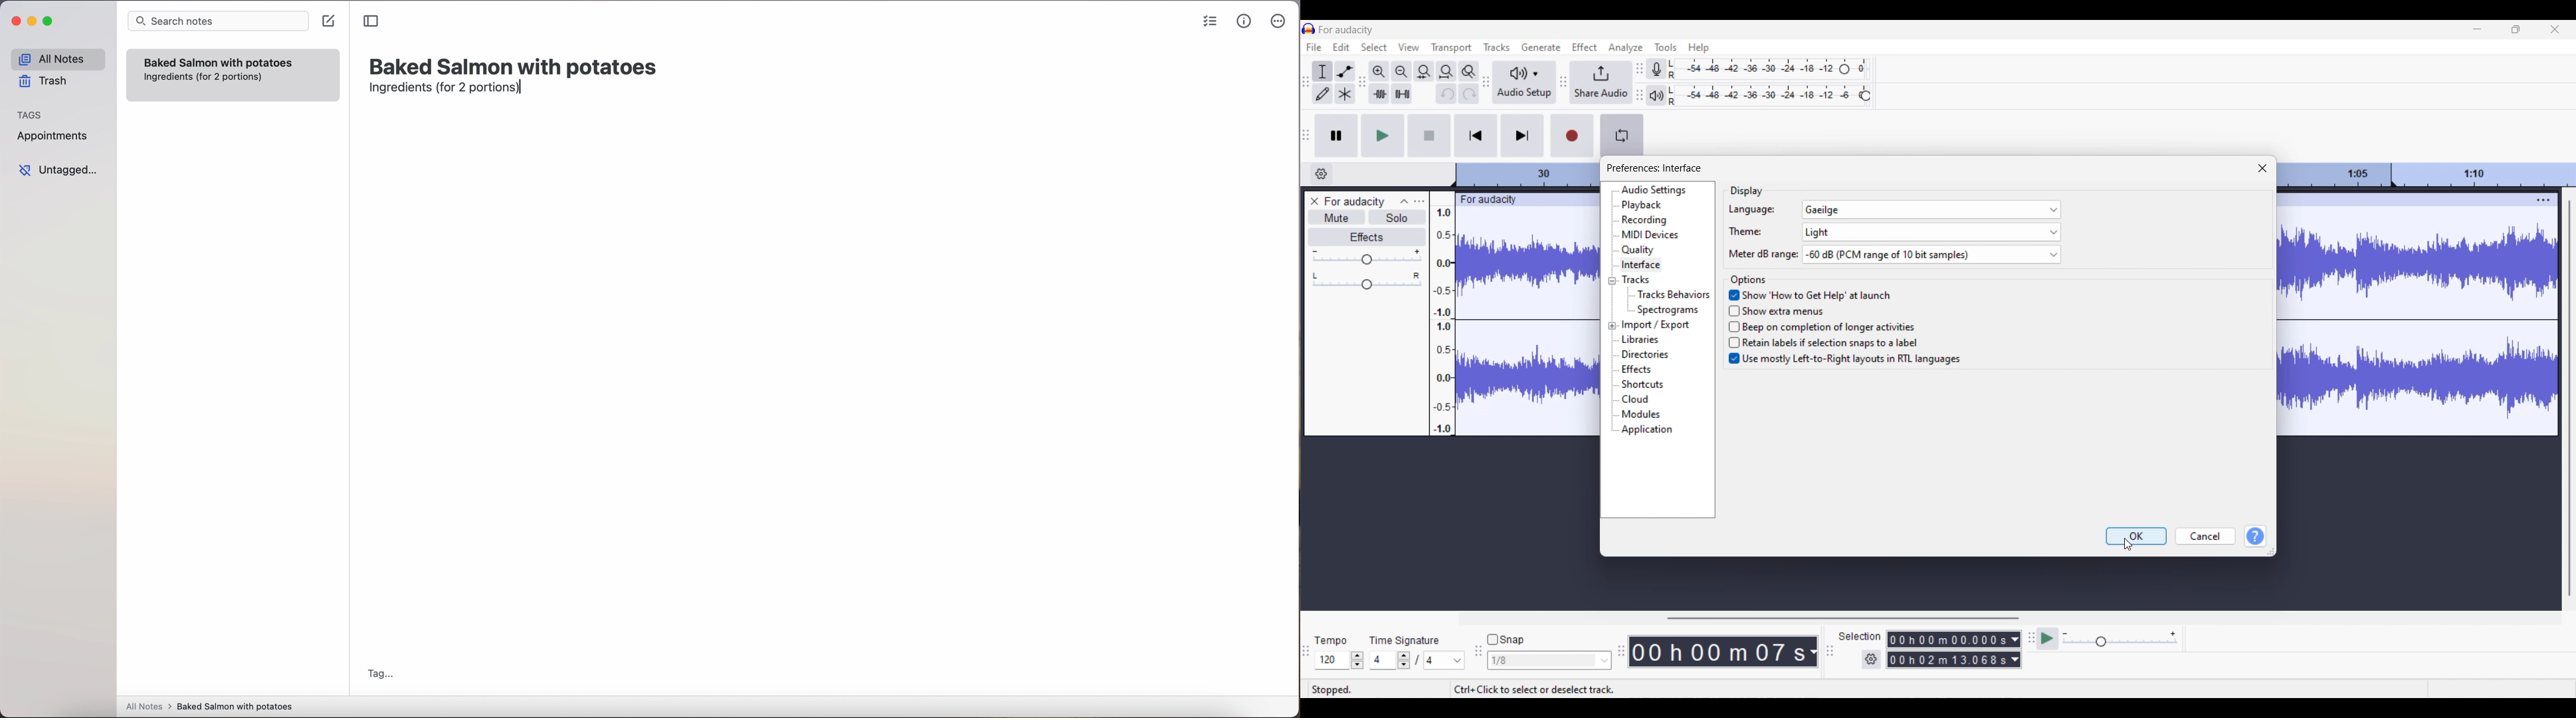 This screenshot has width=2576, height=728. What do you see at coordinates (30, 114) in the screenshot?
I see `tags` at bounding box center [30, 114].